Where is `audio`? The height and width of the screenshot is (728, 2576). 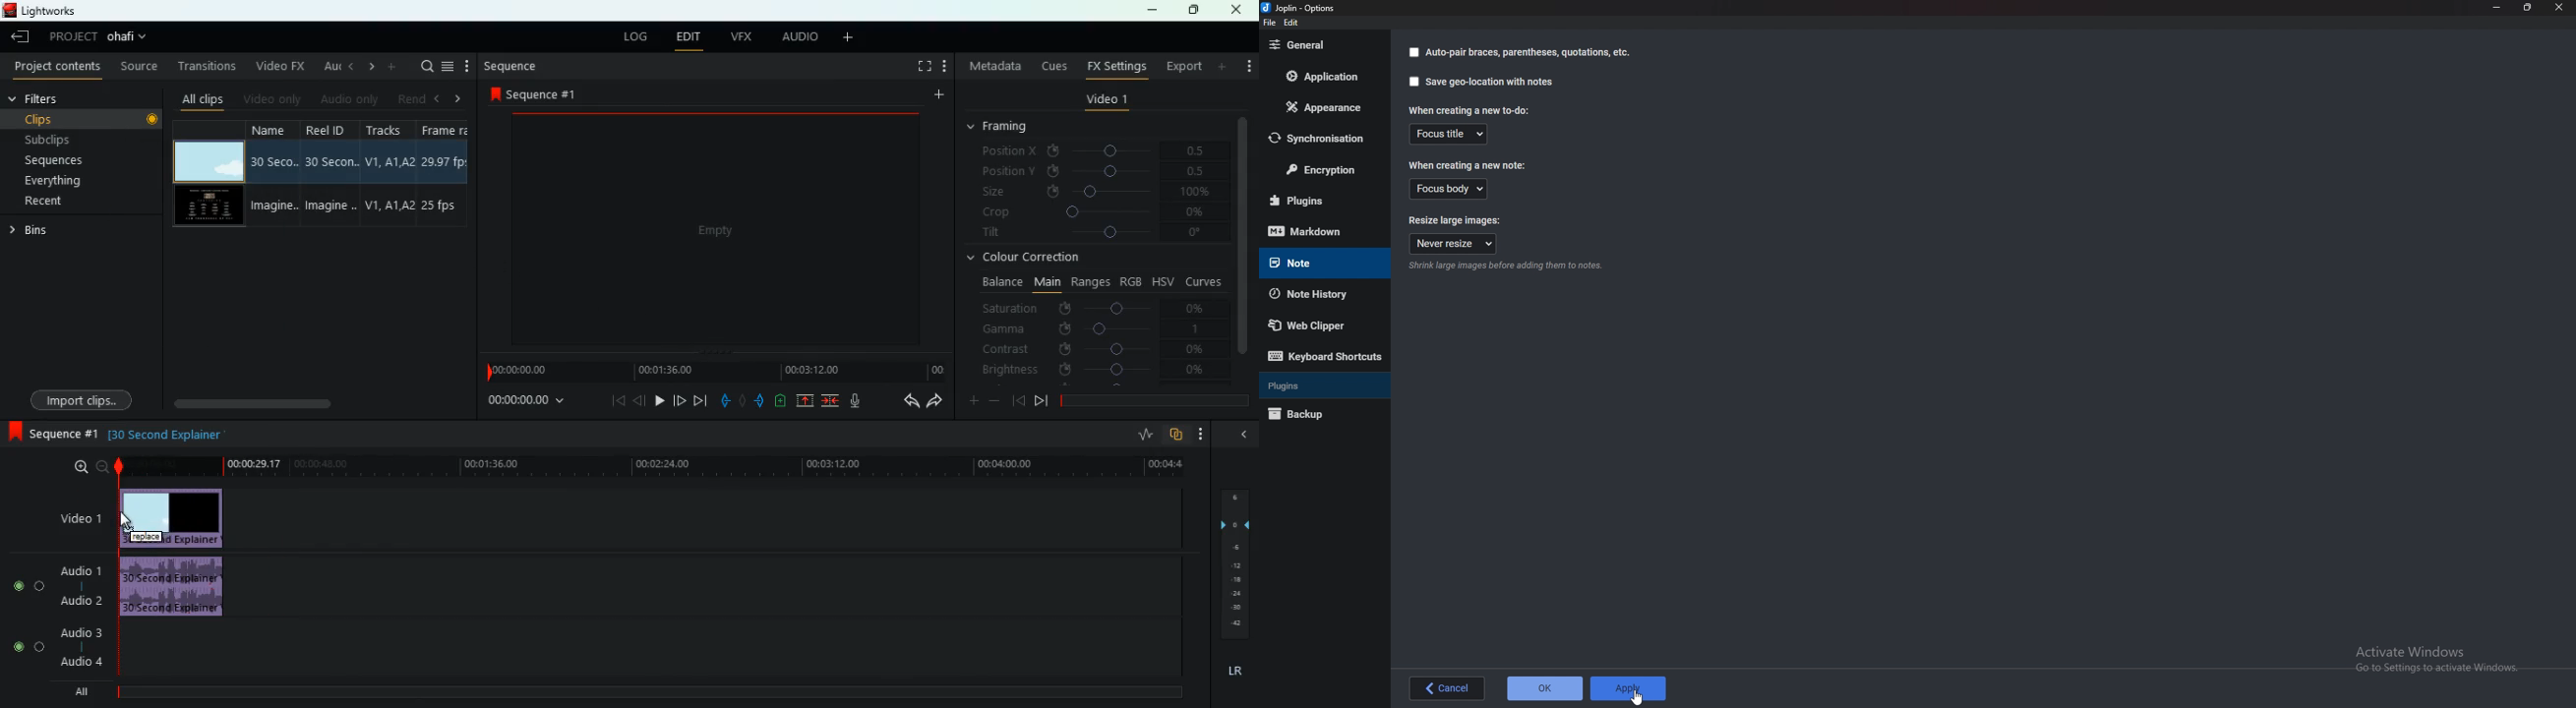
audio is located at coordinates (800, 37).